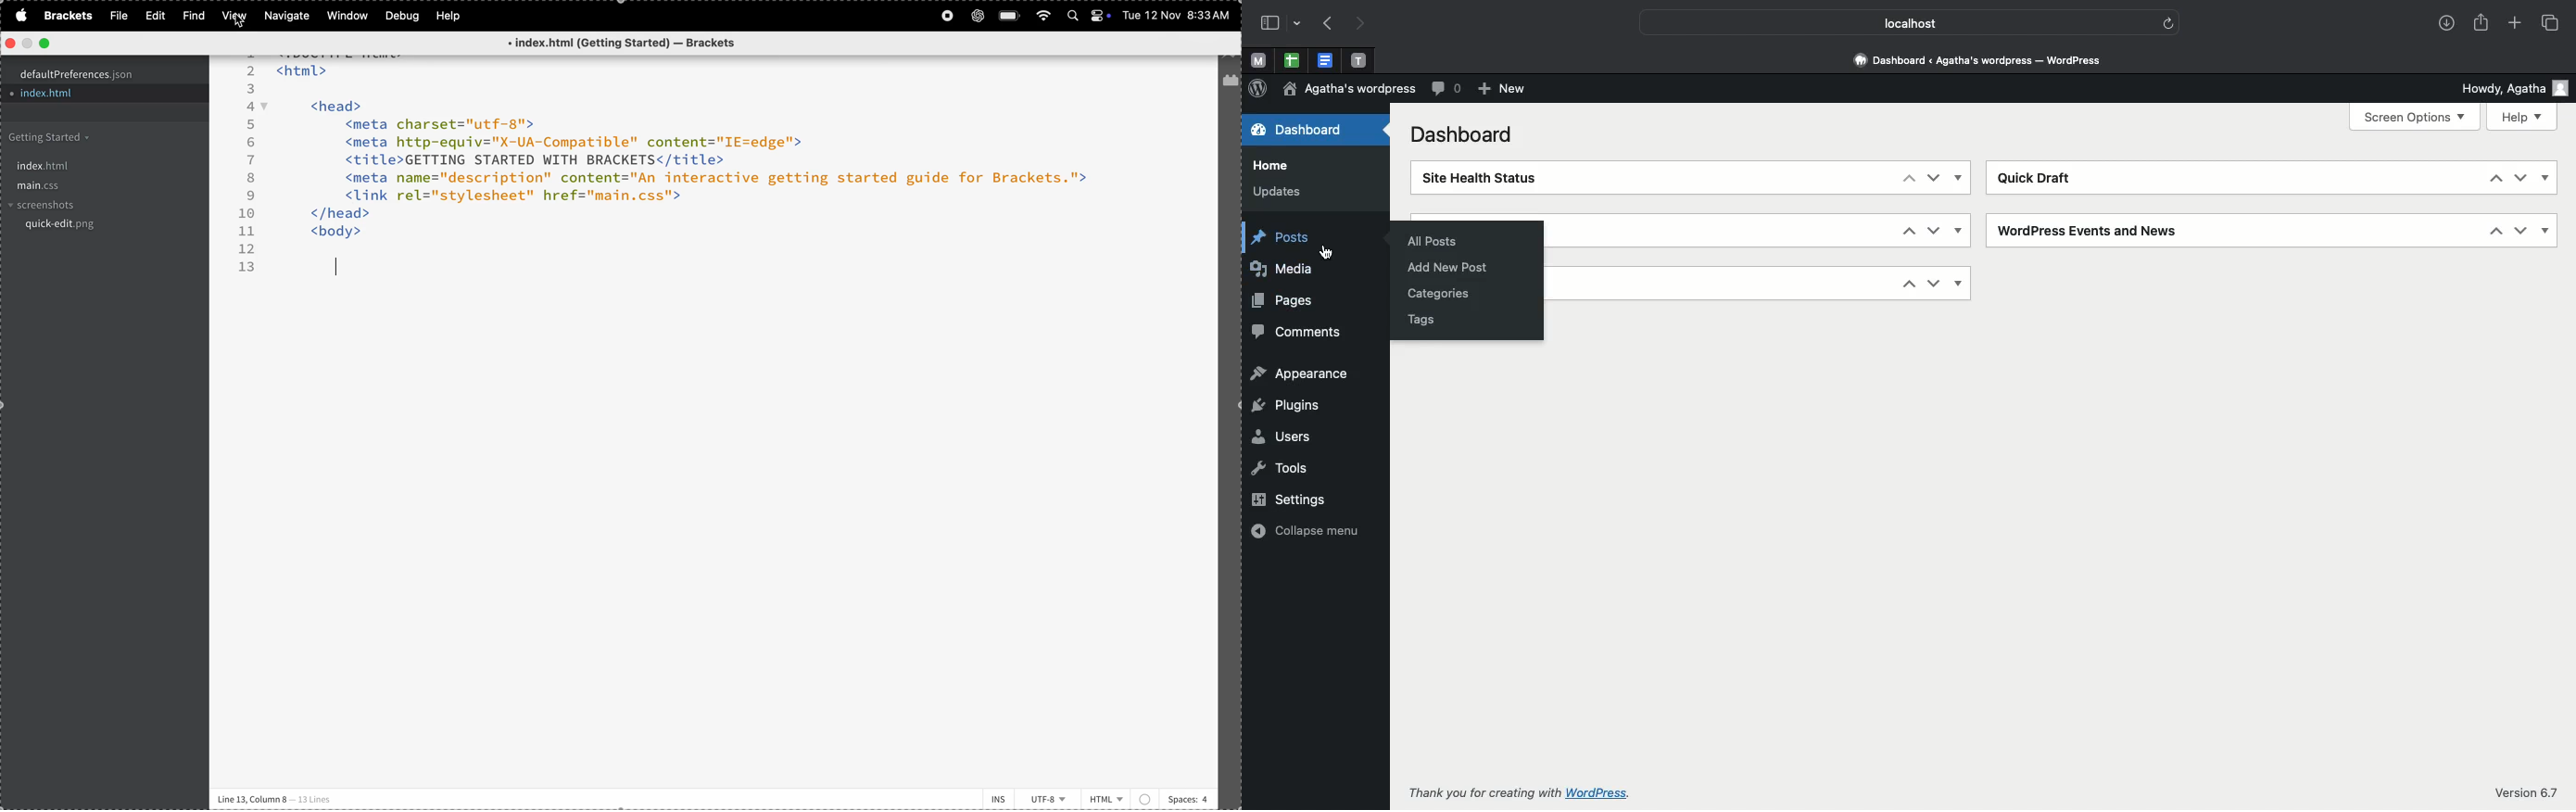  I want to click on New, so click(1502, 89).